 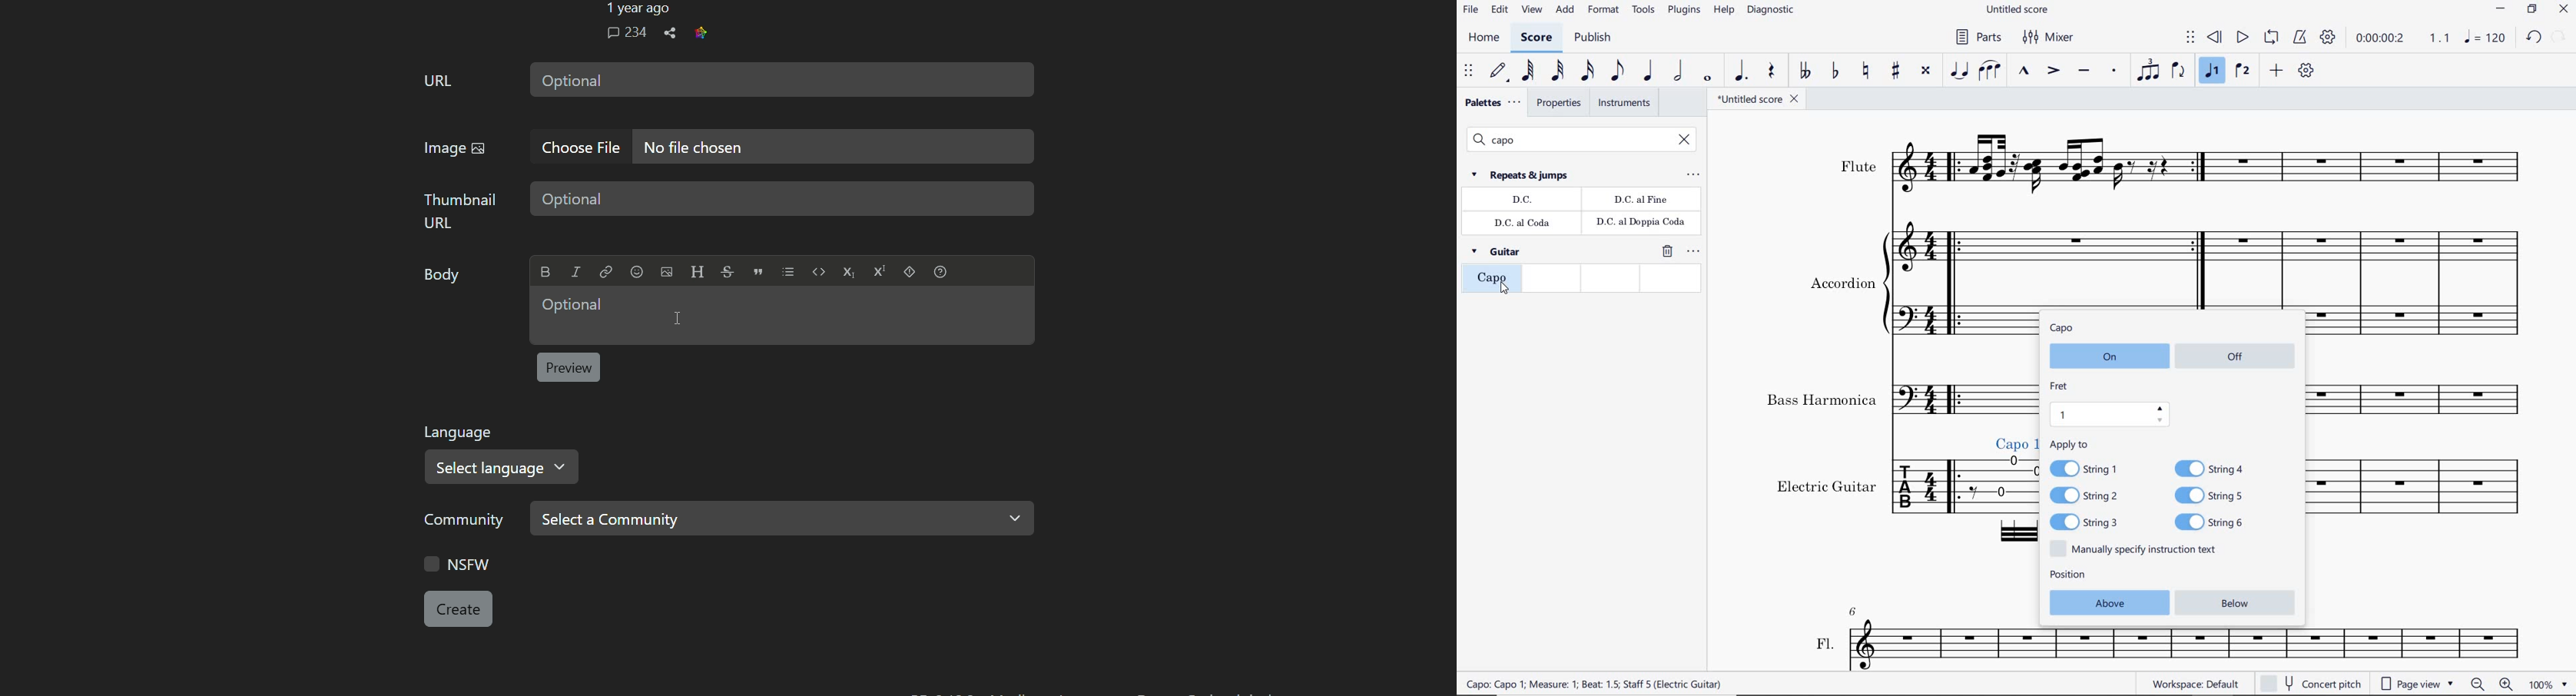 I want to click on rest, so click(x=1771, y=73).